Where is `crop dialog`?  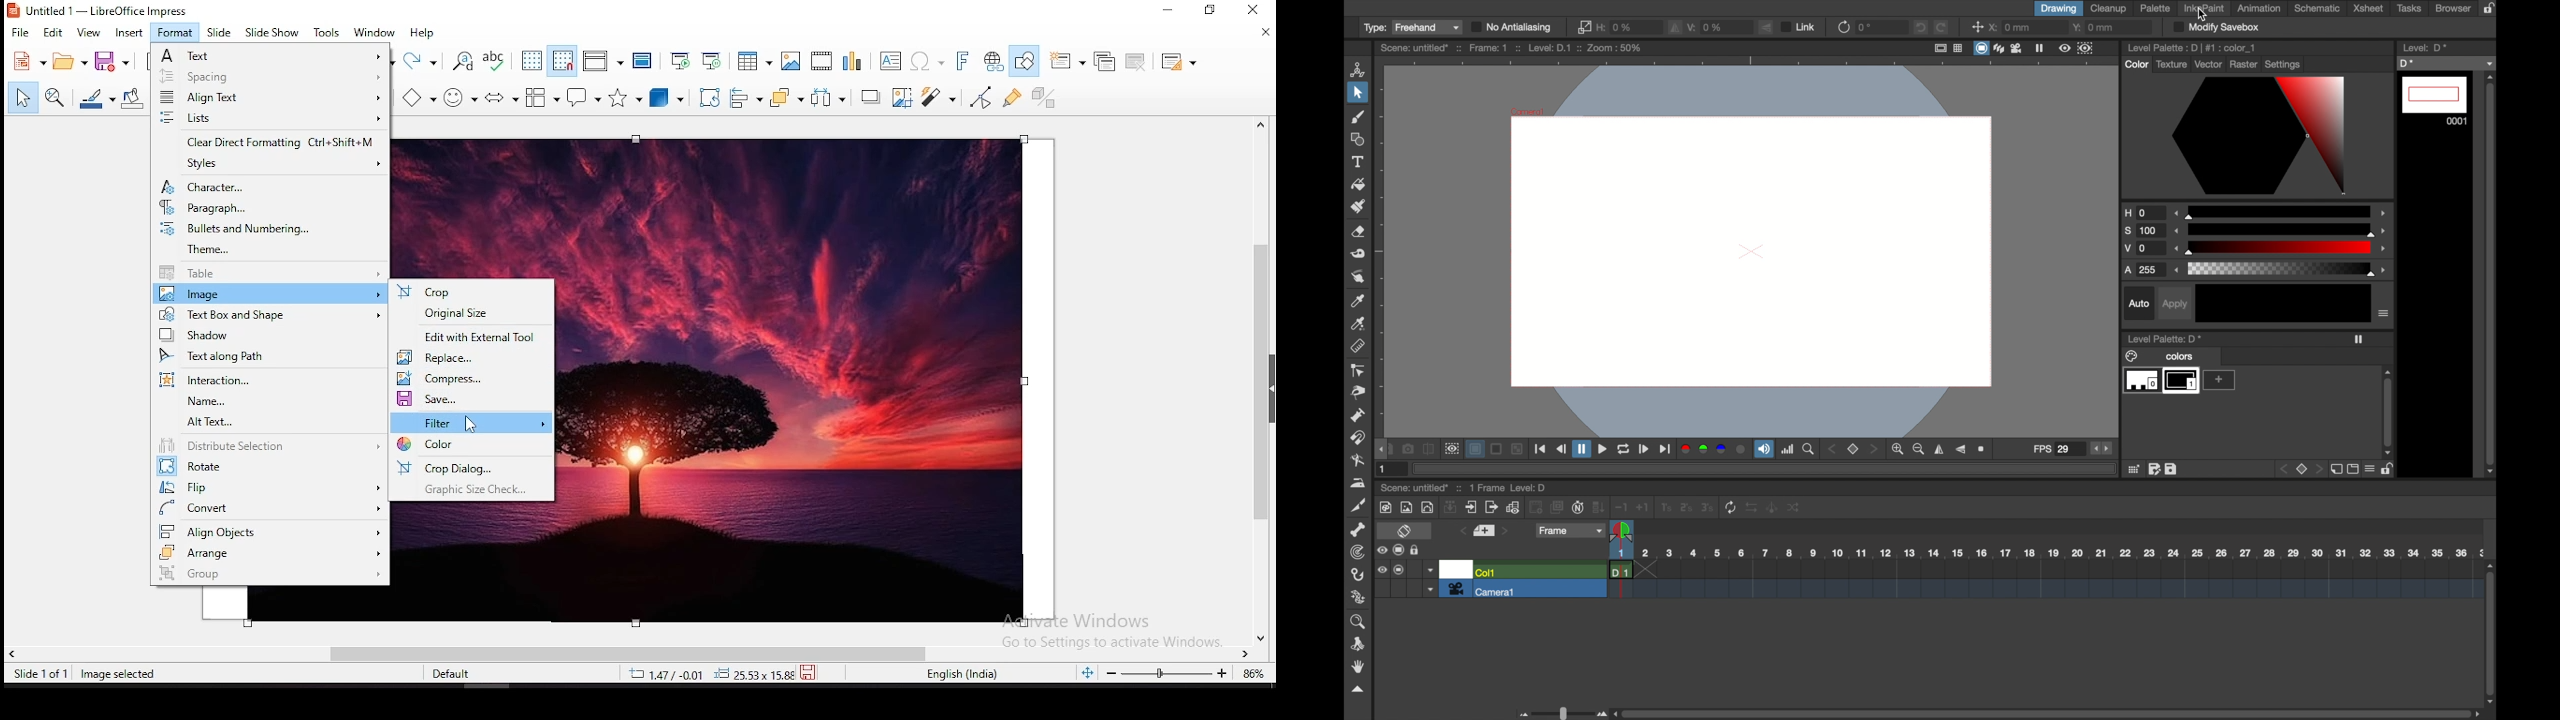 crop dialog is located at coordinates (472, 468).